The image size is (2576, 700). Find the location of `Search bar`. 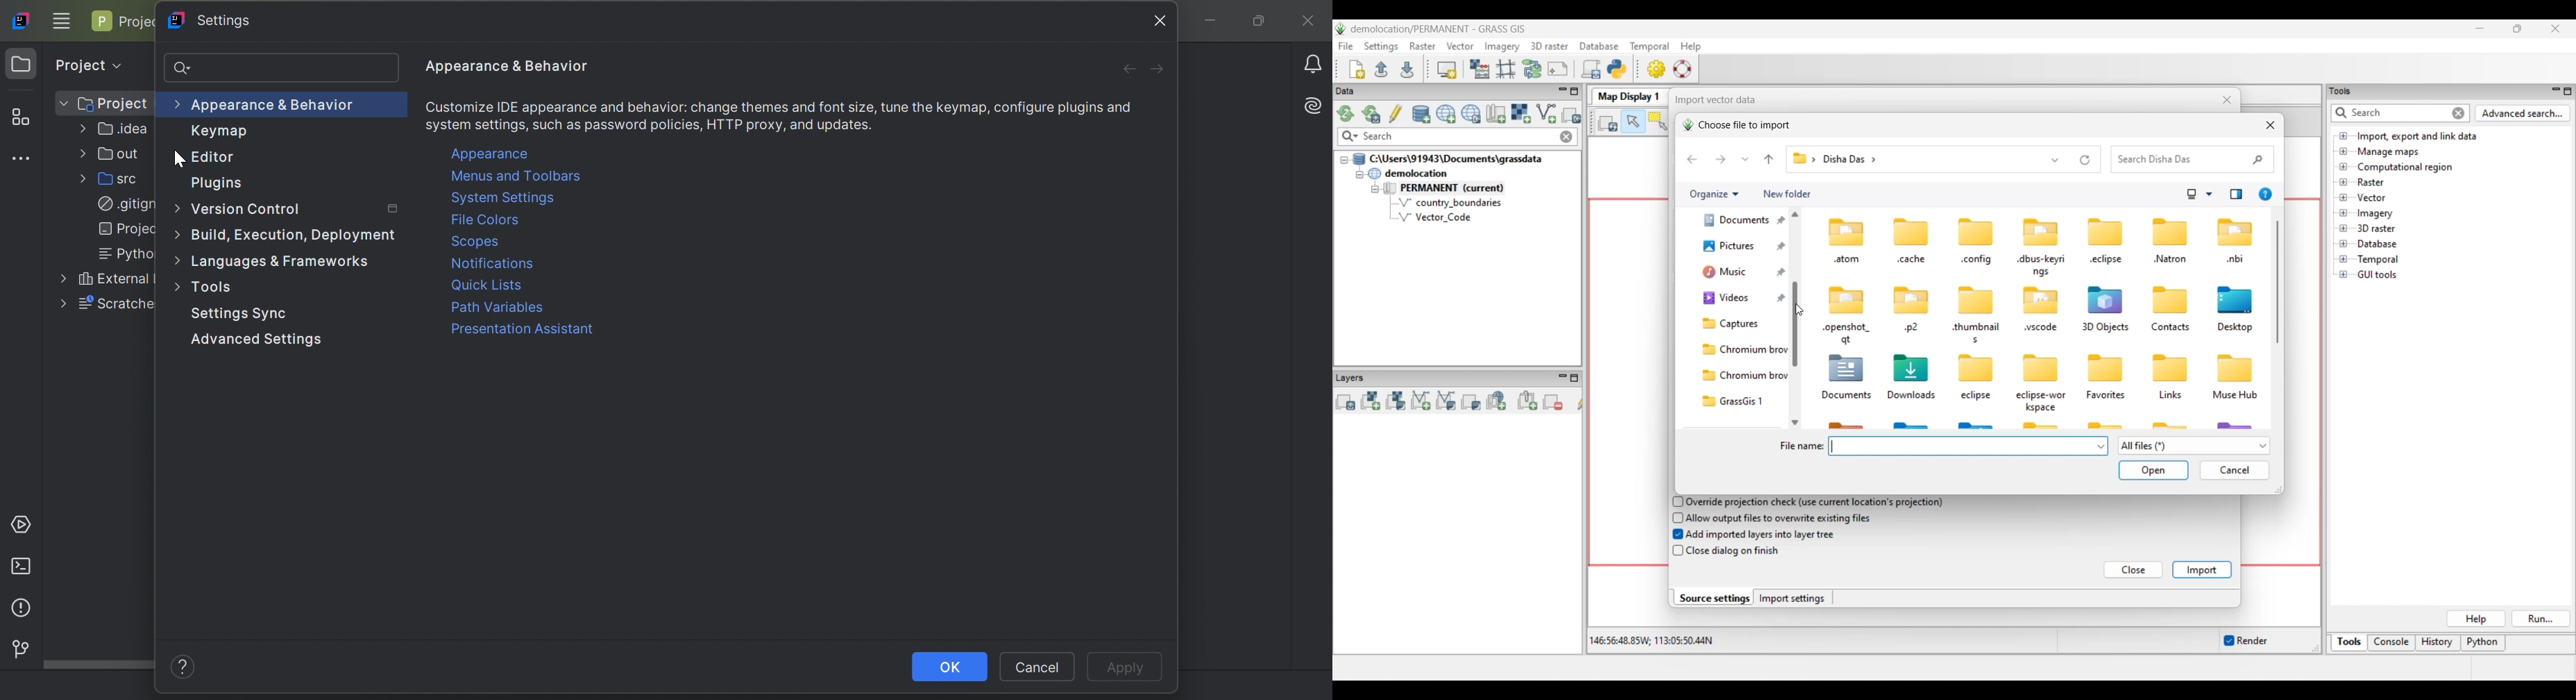

Search bar is located at coordinates (283, 69).